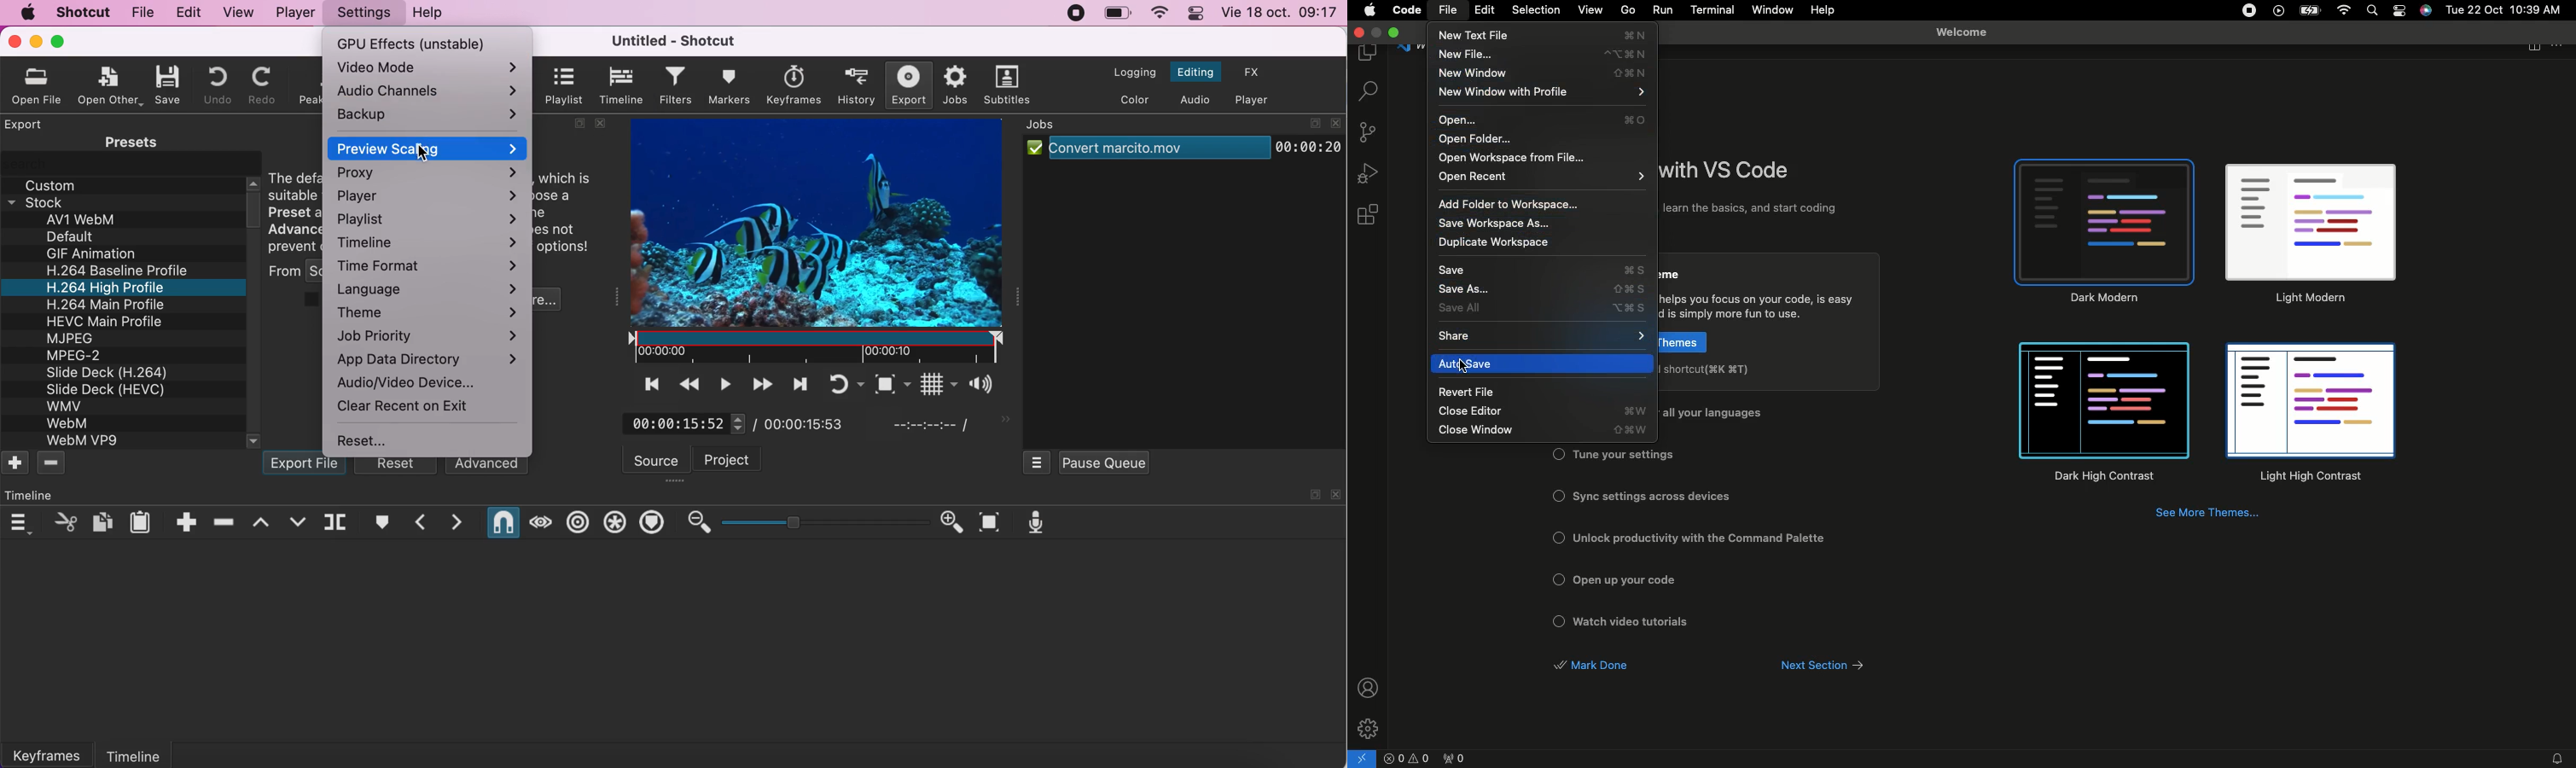 This screenshot has height=784, width=2576. Describe the element at coordinates (112, 388) in the screenshot. I see `Slide Deck (HEVC)` at that location.